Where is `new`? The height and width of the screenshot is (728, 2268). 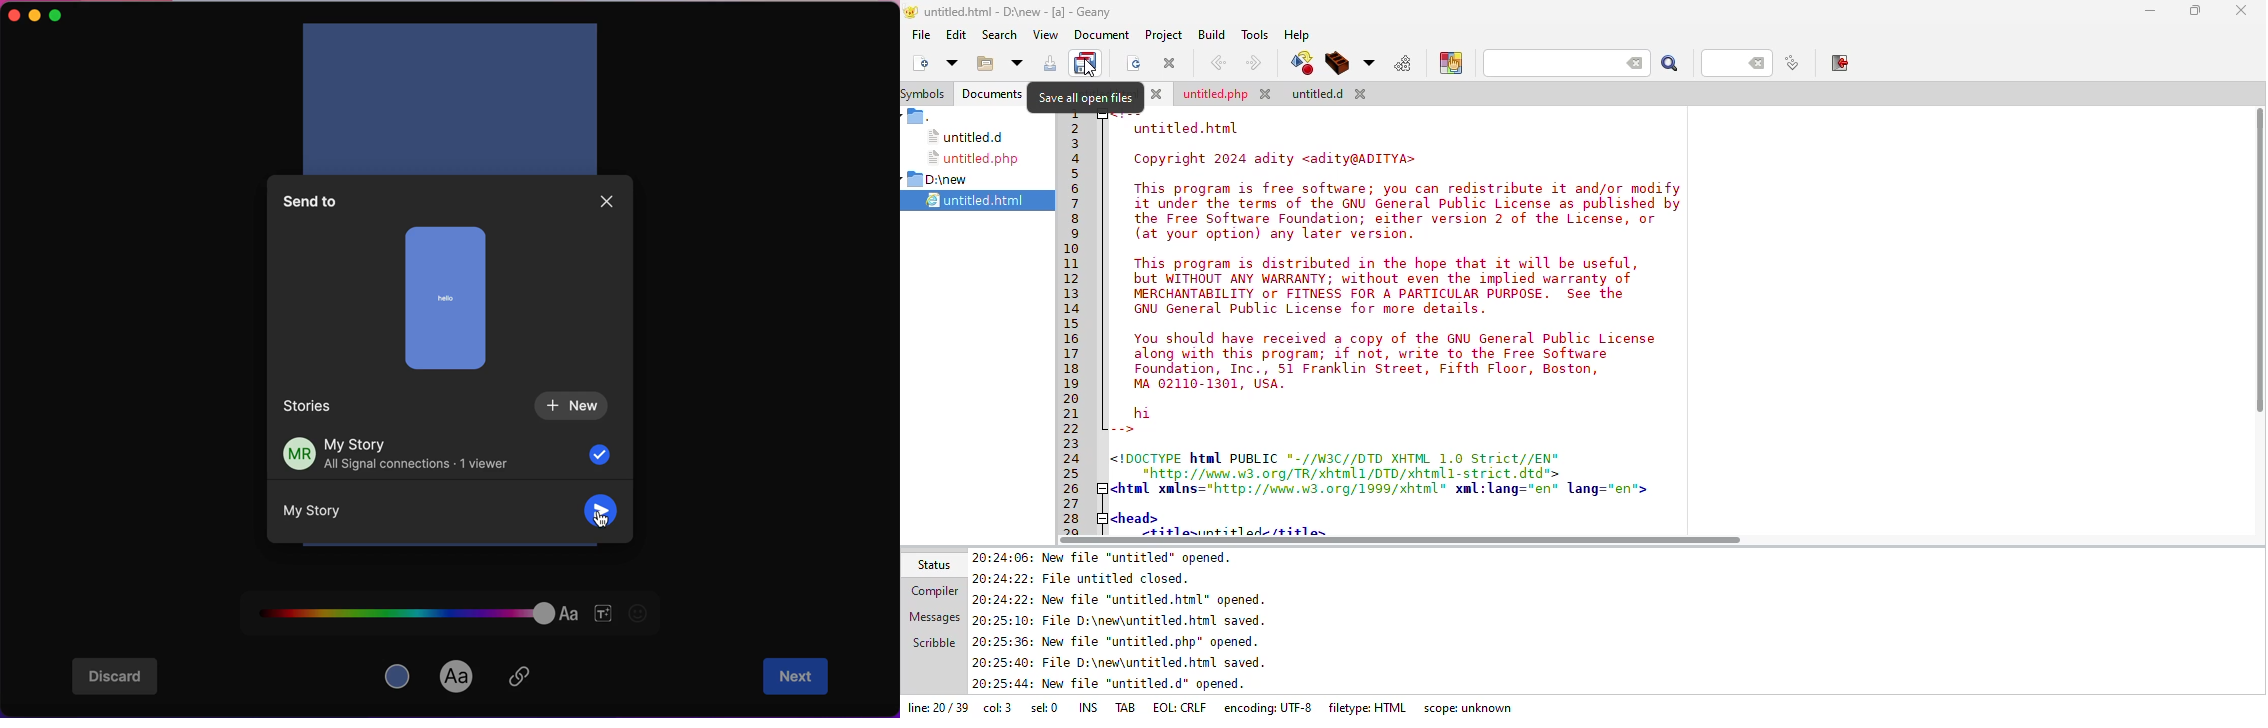
new is located at coordinates (570, 405).